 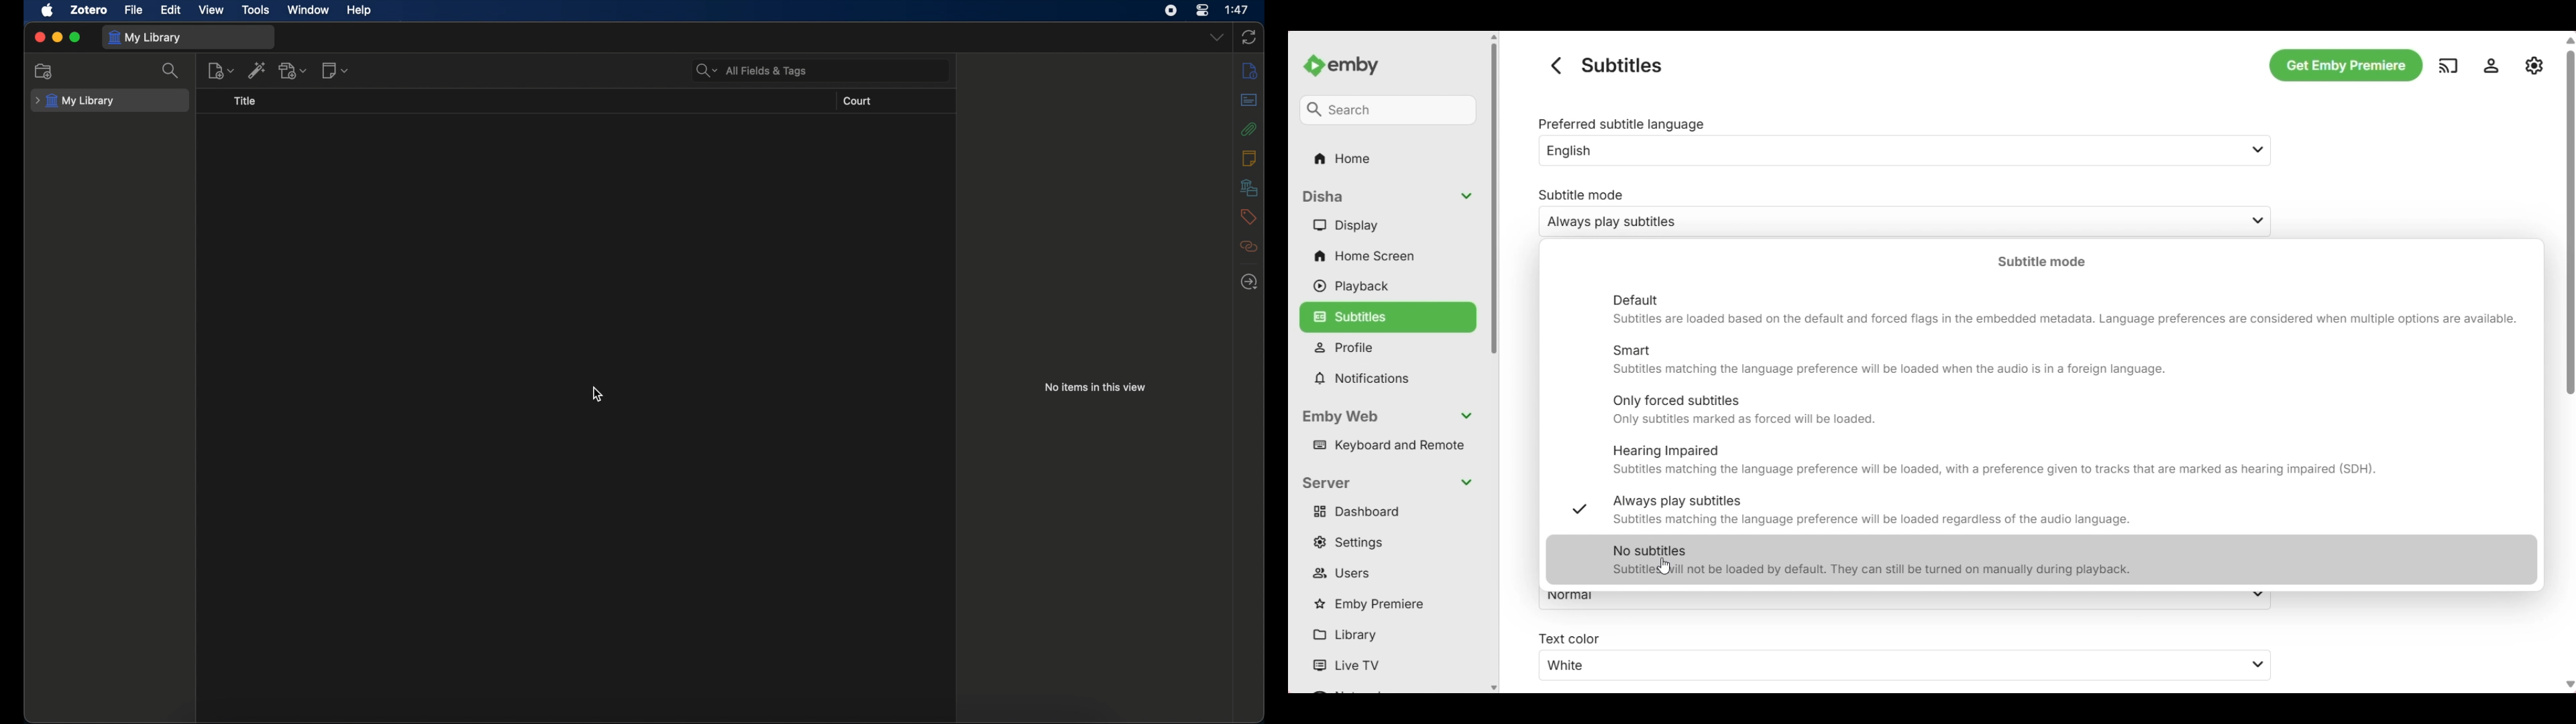 I want to click on info, so click(x=1250, y=71).